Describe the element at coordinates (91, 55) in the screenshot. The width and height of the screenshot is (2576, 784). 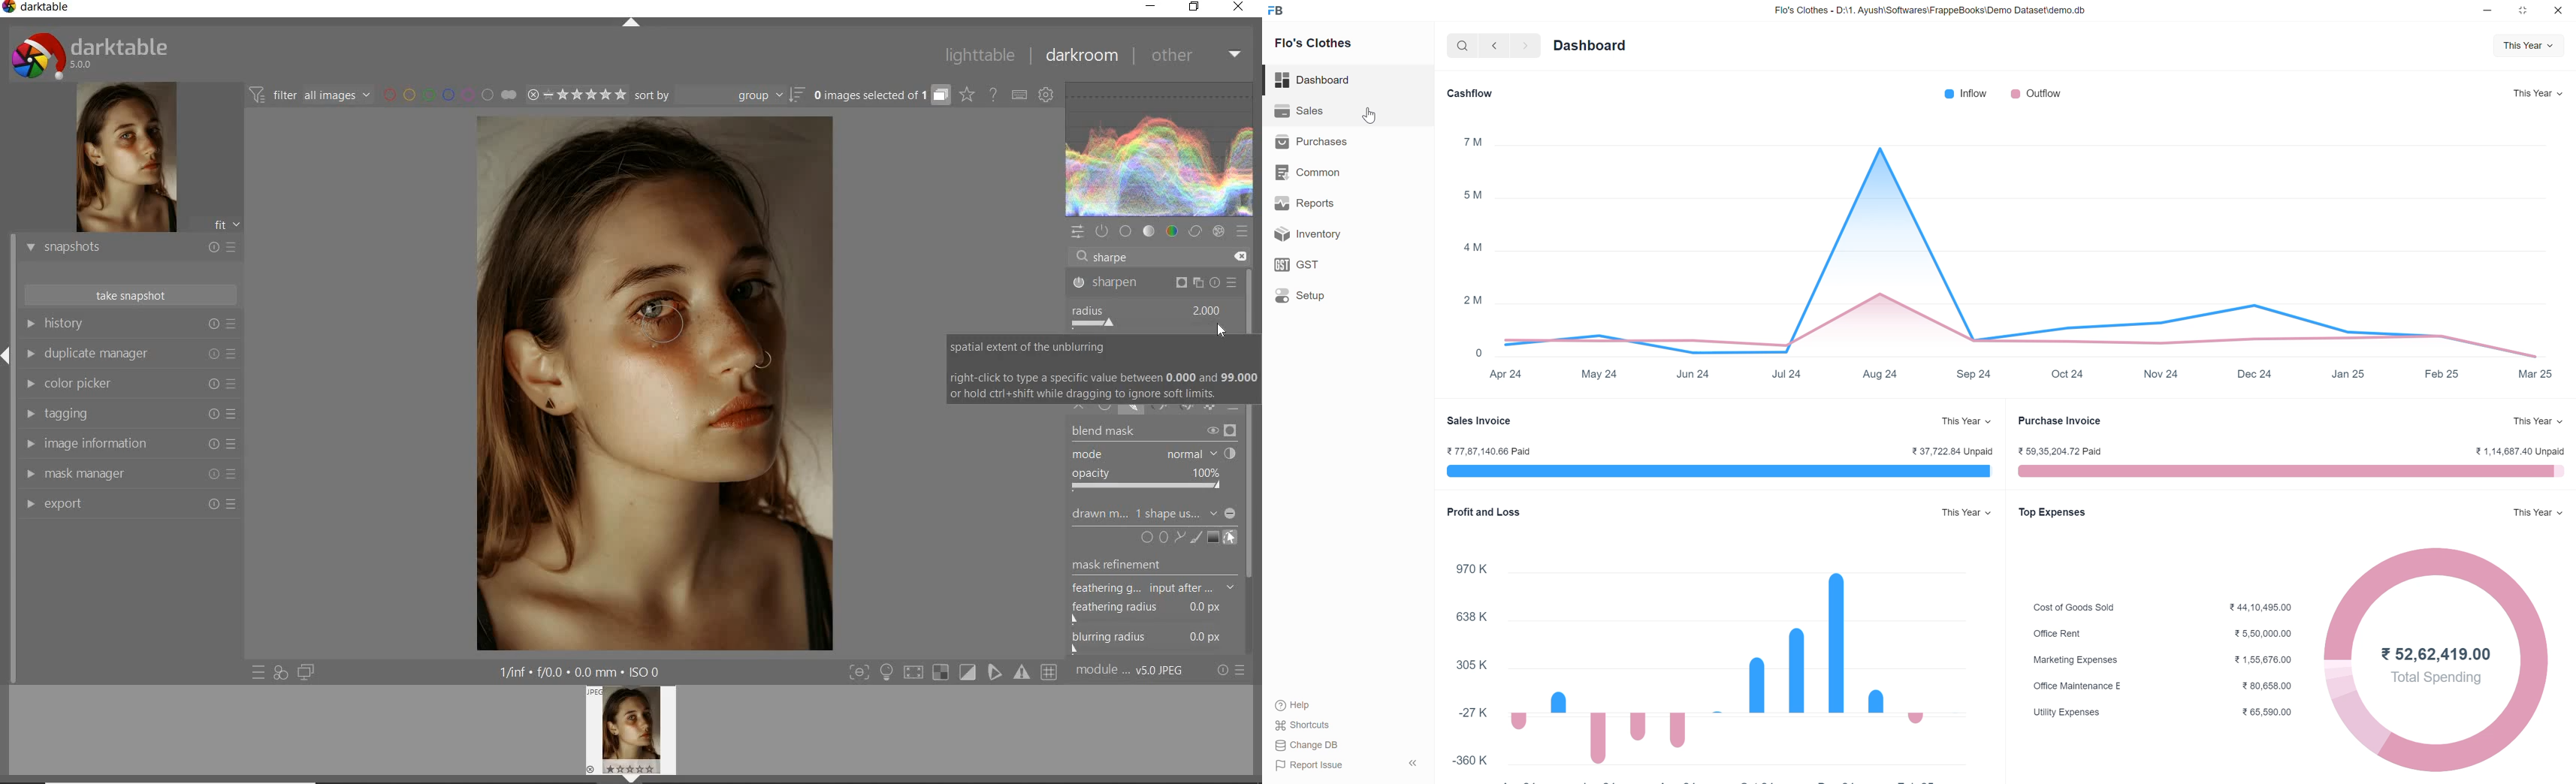
I see `system logo` at that location.